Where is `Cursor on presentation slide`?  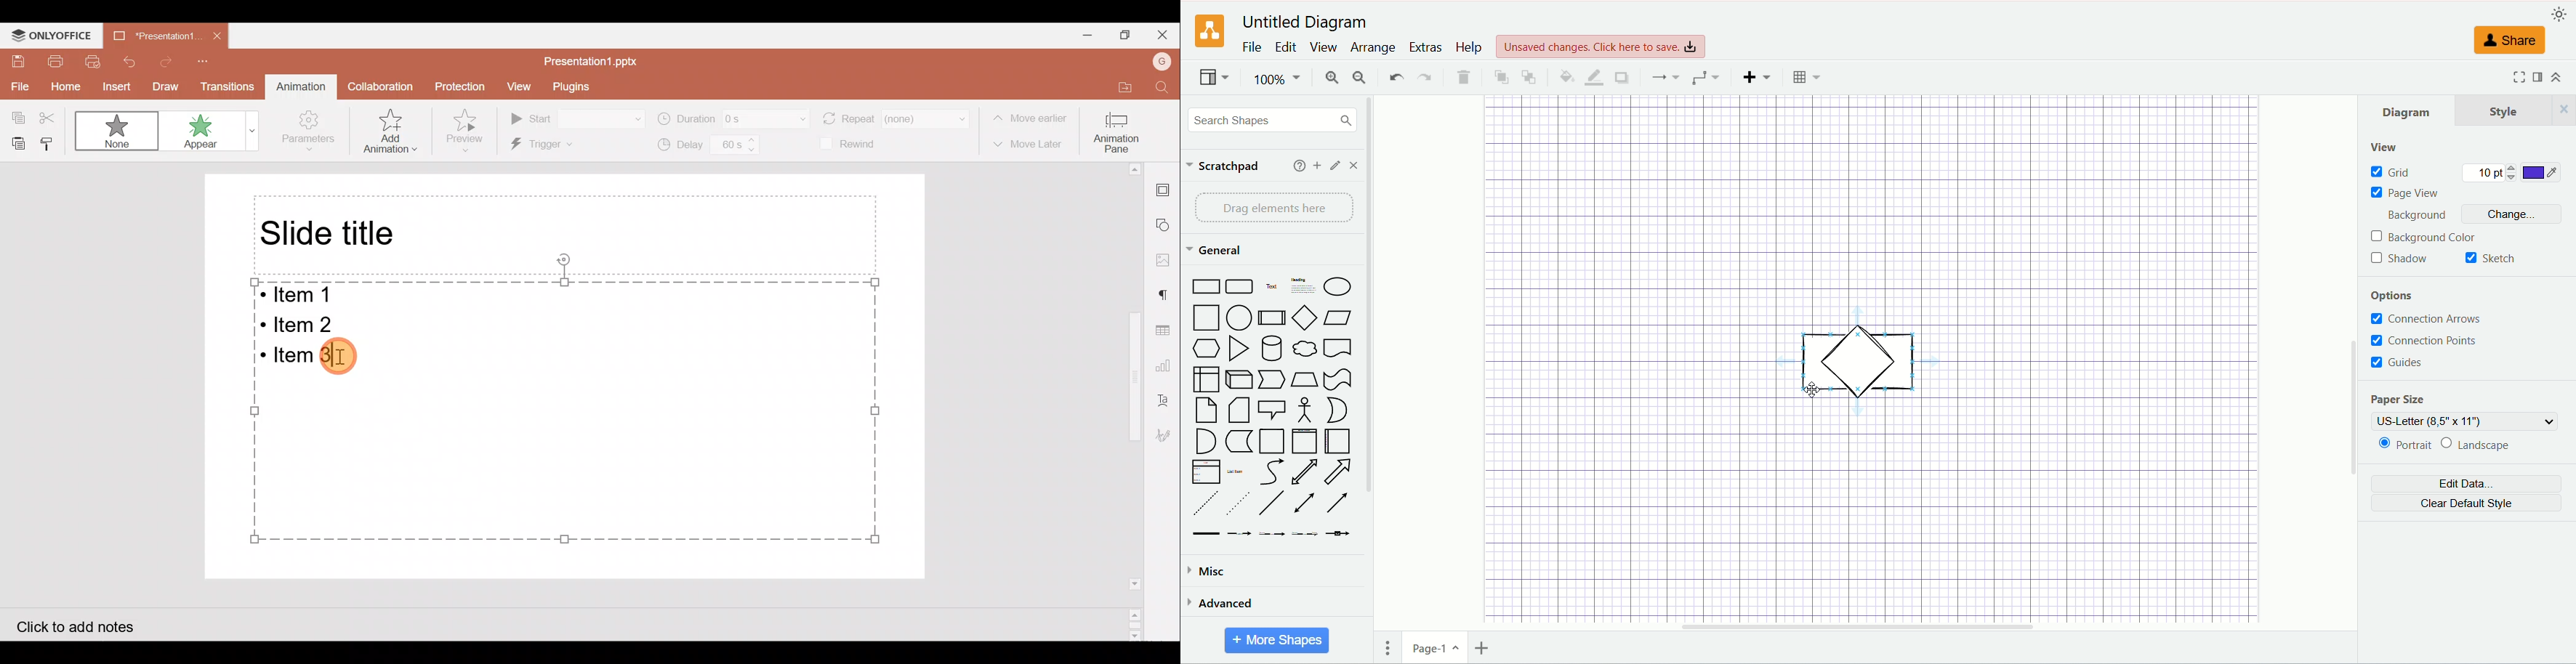
Cursor on presentation slide is located at coordinates (344, 365).